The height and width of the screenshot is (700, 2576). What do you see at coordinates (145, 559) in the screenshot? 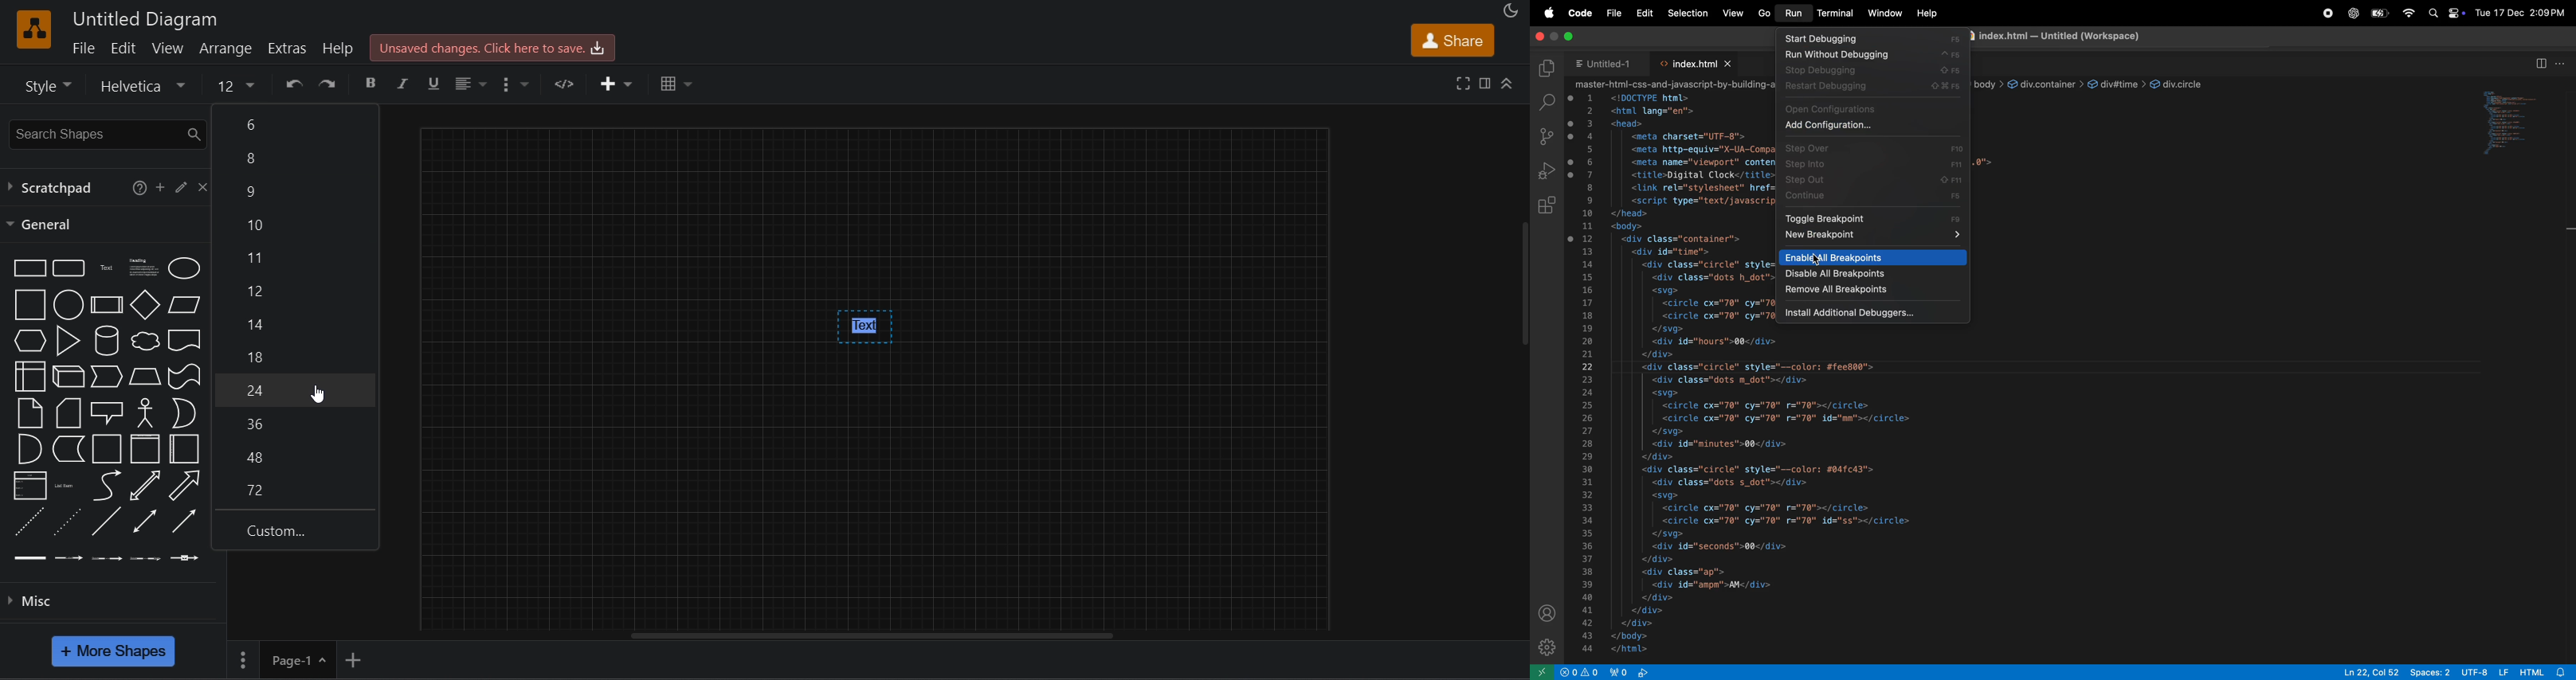
I see `Connector with 3 labels` at bounding box center [145, 559].